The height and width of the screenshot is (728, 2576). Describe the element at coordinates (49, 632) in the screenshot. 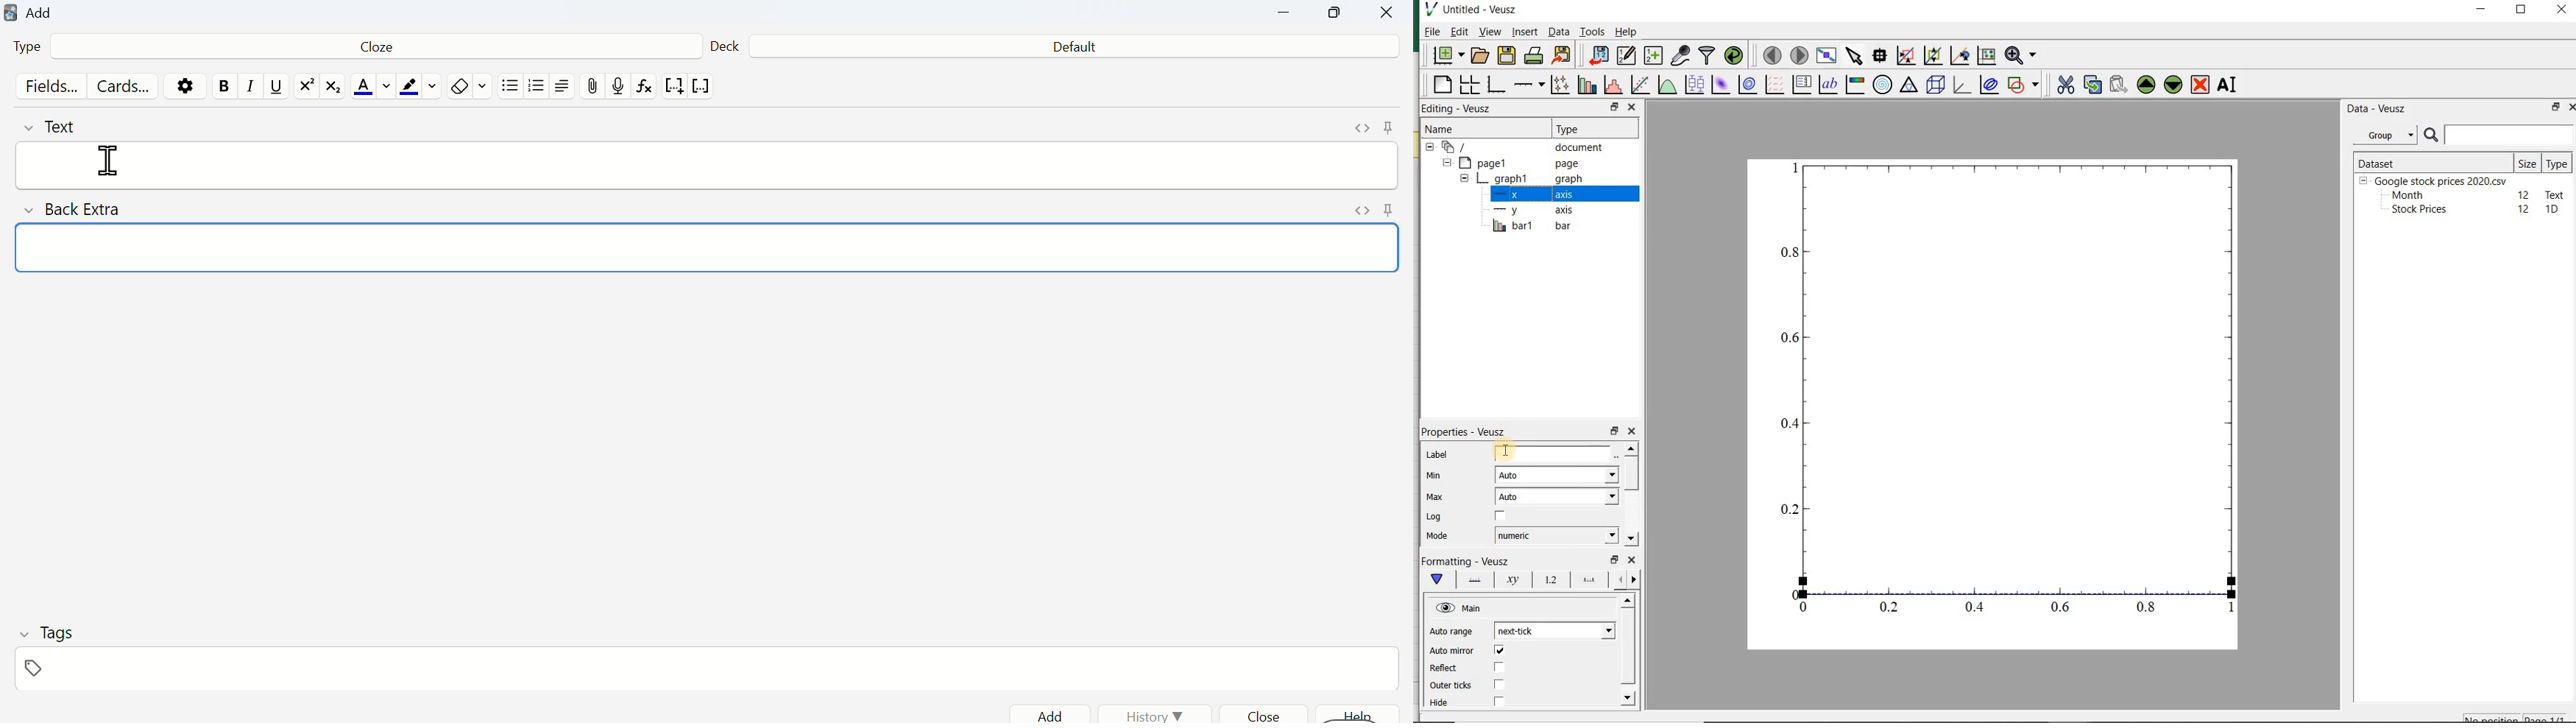

I see `Tags` at that location.